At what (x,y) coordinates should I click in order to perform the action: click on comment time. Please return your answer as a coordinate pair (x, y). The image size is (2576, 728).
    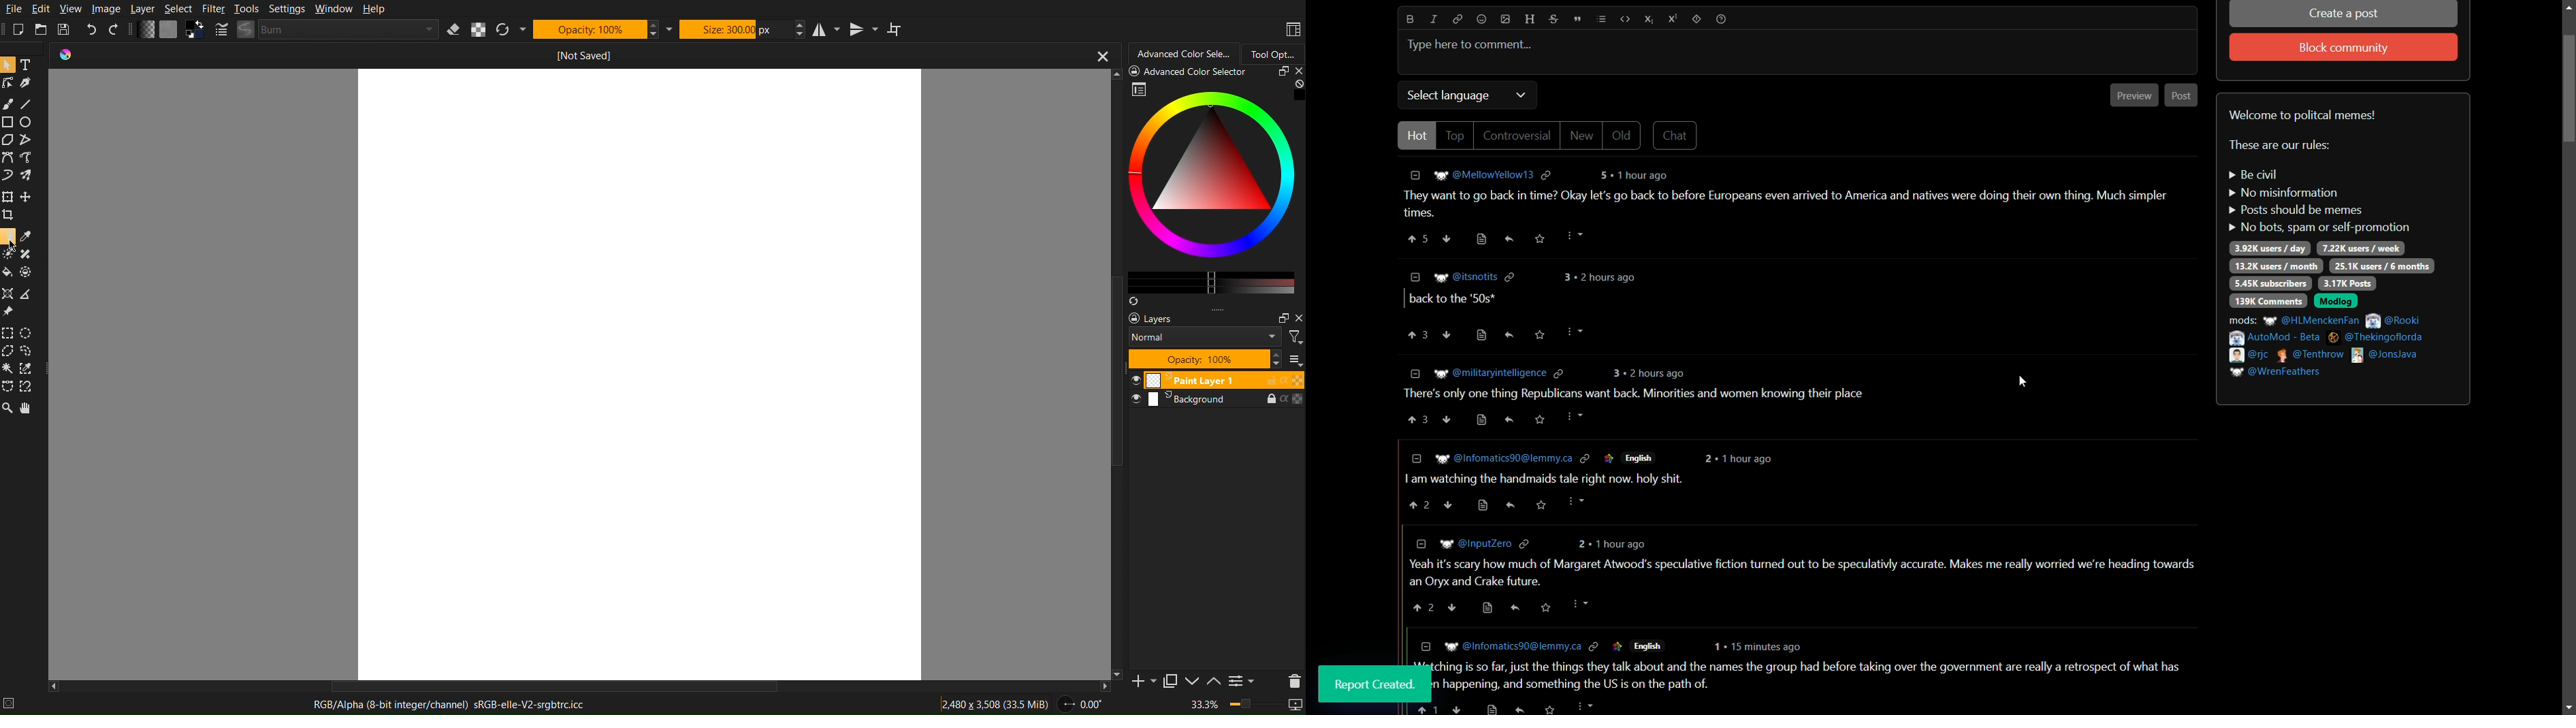
    Looking at the image, I should click on (1602, 277).